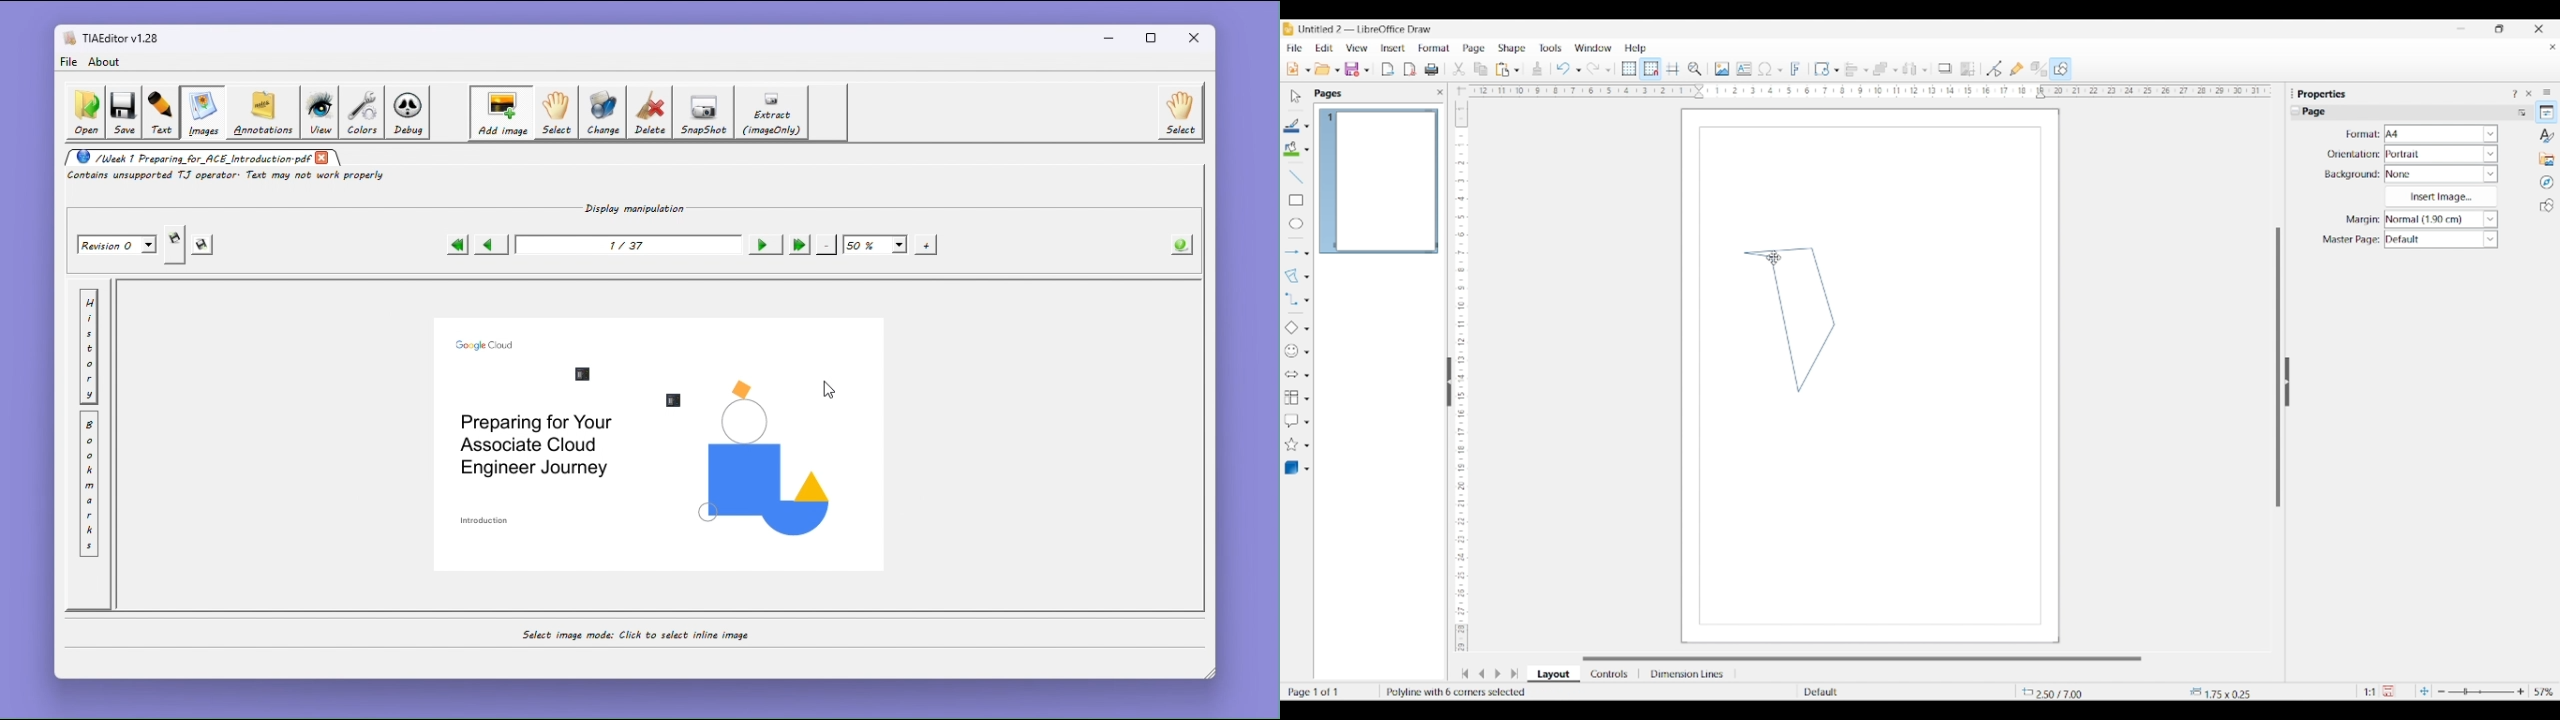 The image size is (2576, 728). Describe the element at coordinates (1307, 446) in the screenshot. I see `Star and banner options` at that location.